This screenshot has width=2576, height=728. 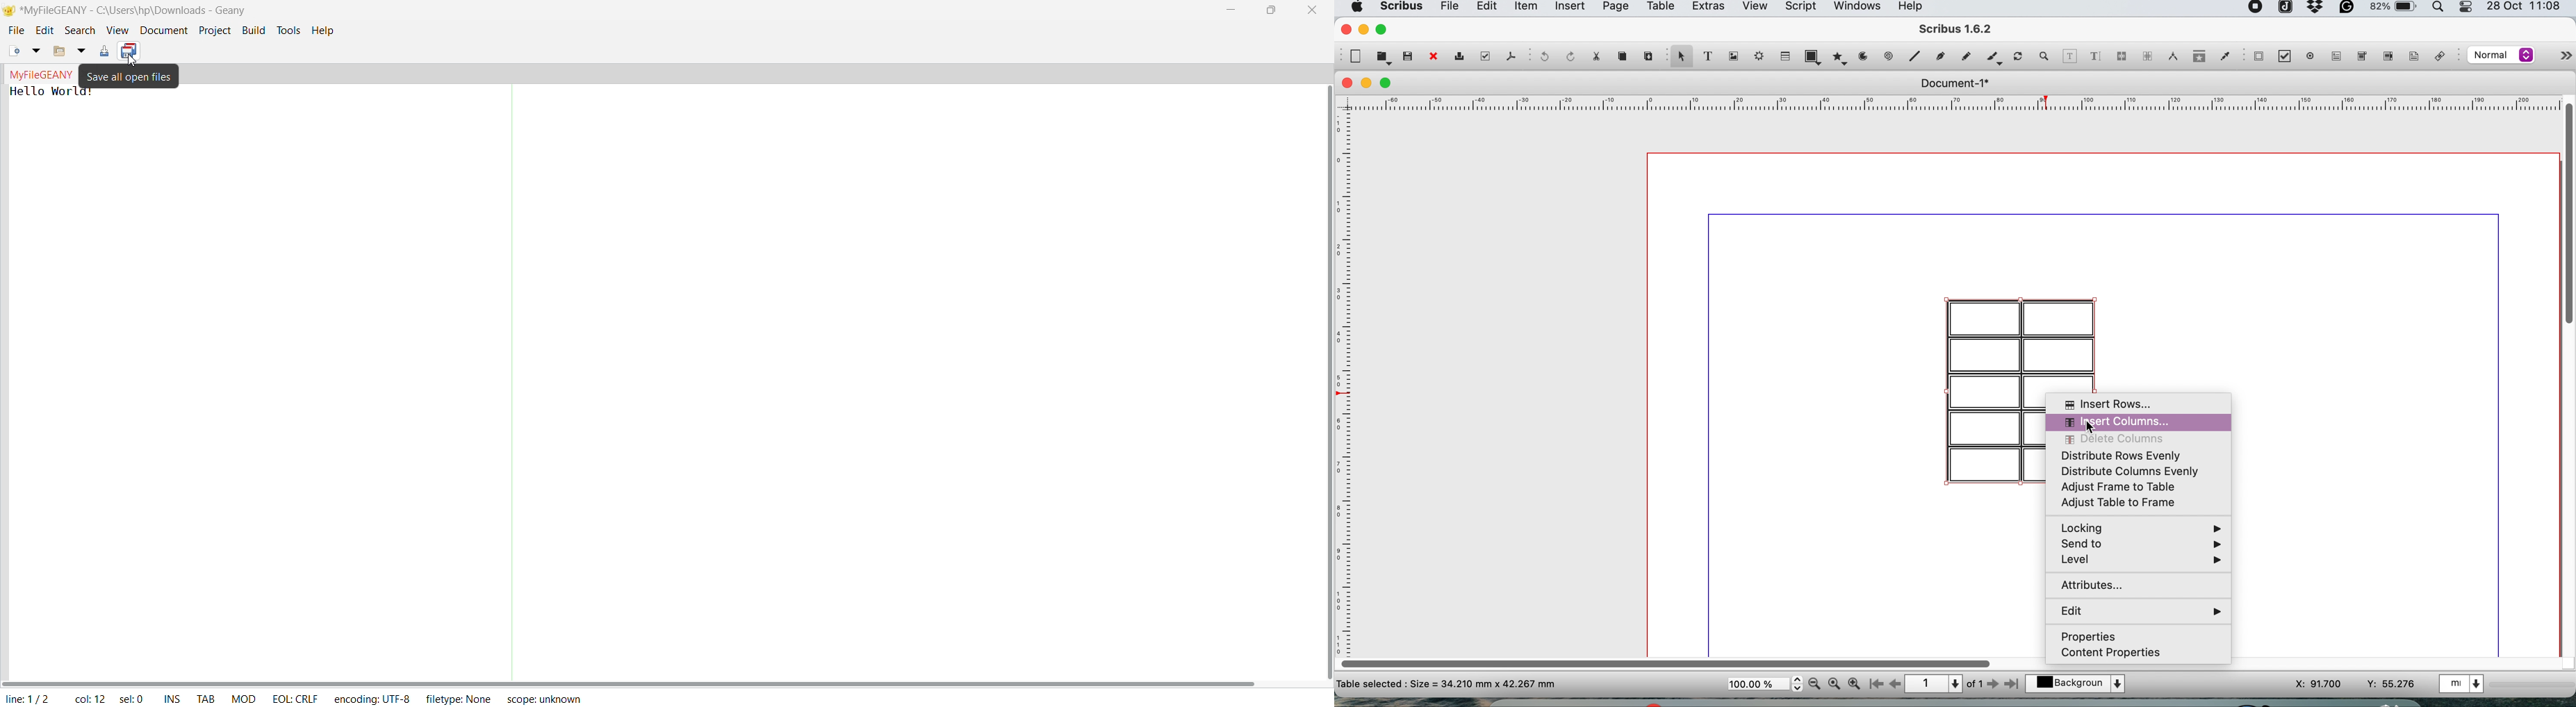 I want to click on scribus, so click(x=1957, y=30).